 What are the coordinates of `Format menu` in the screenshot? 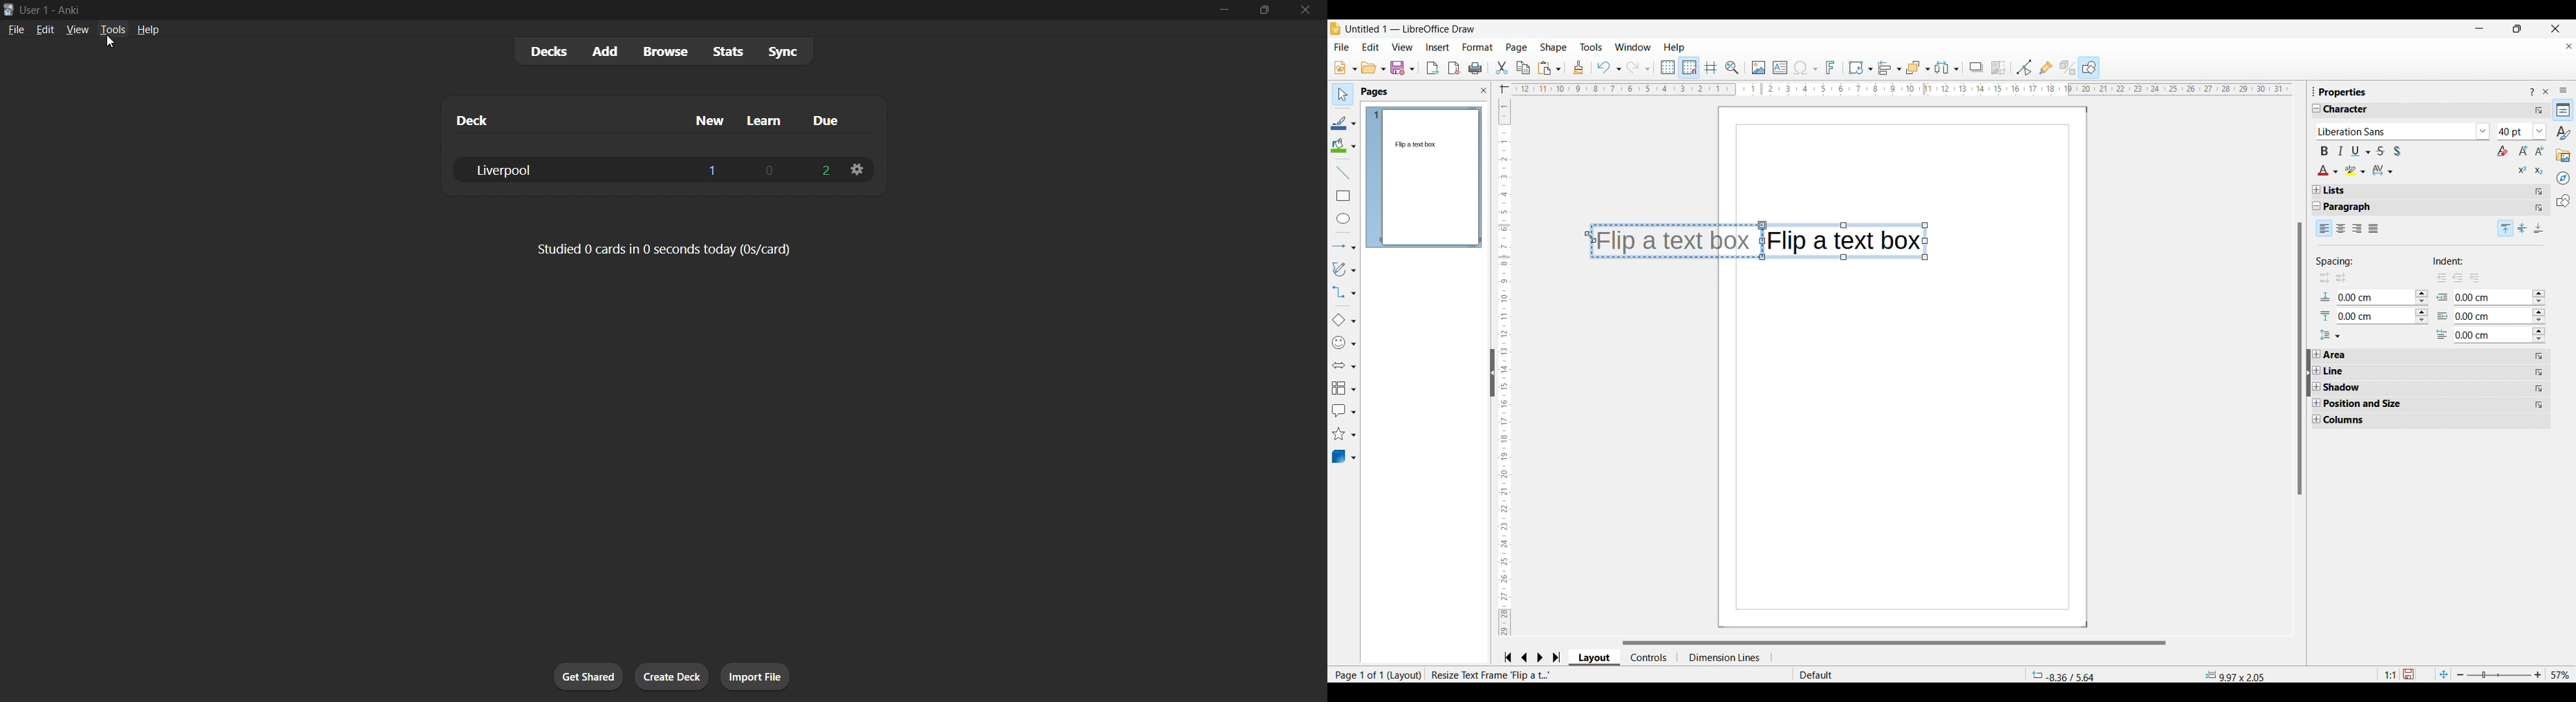 It's located at (1478, 47).